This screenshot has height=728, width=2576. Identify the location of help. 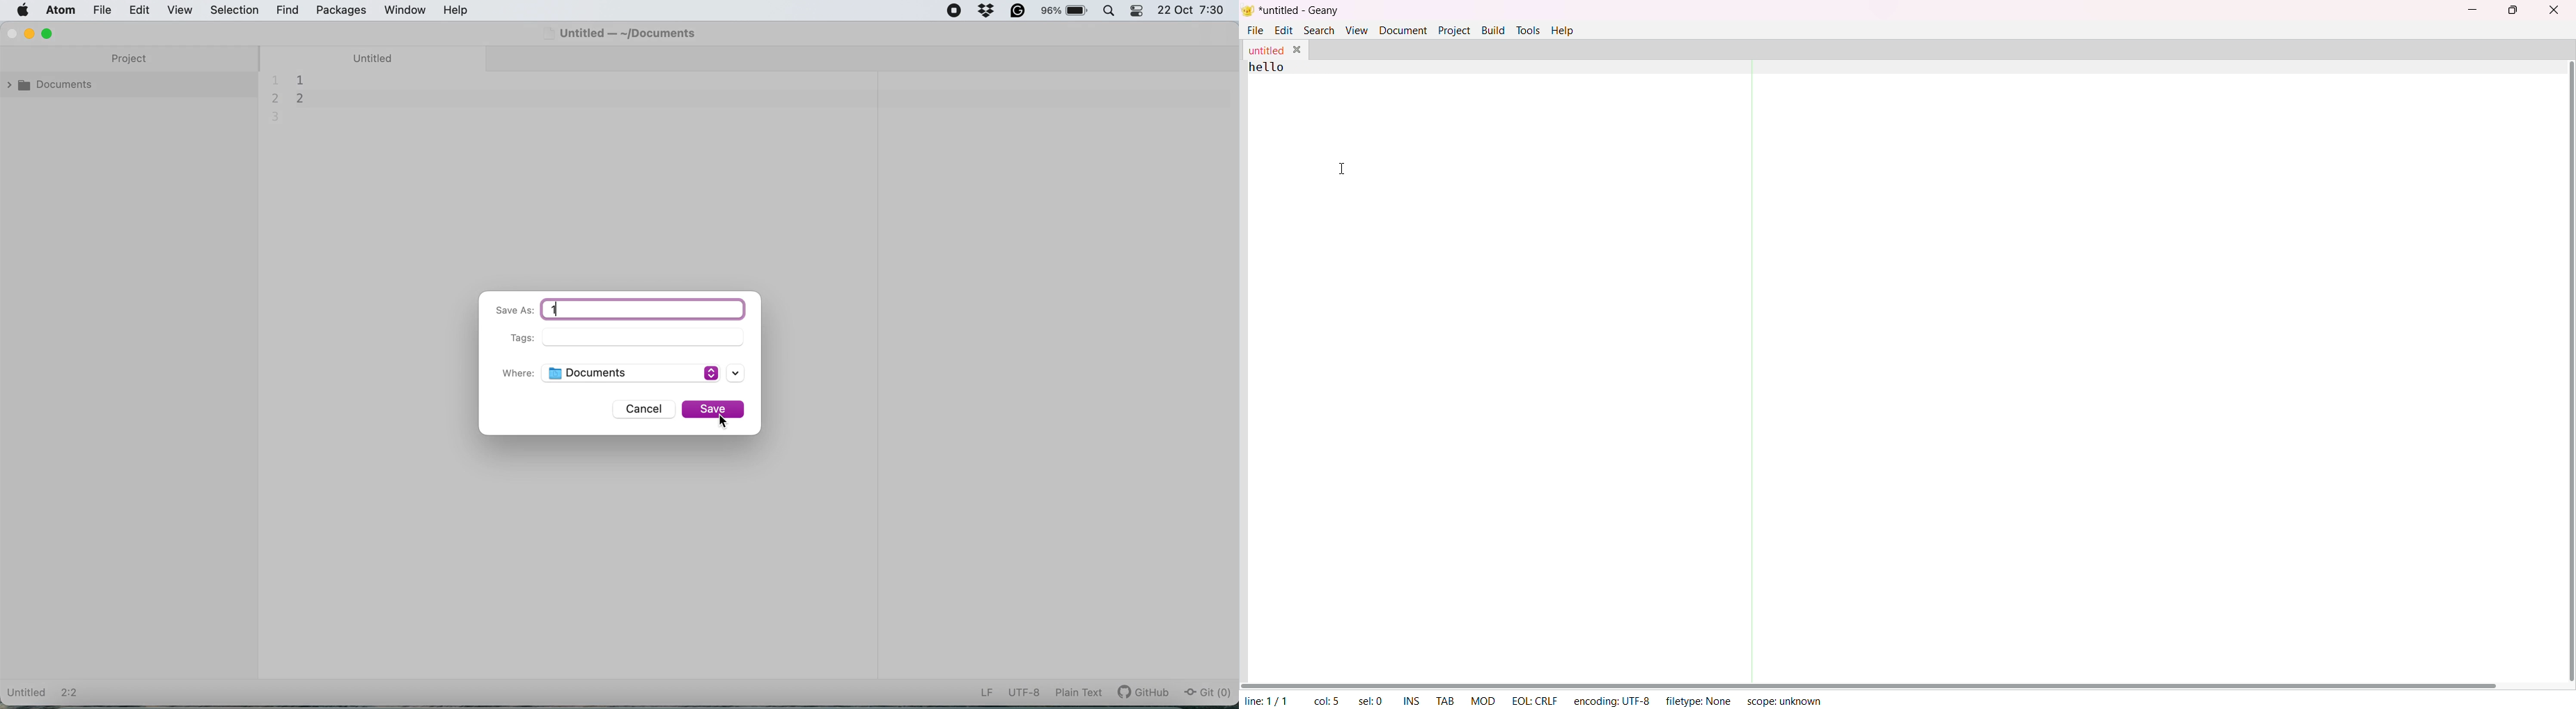
(458, 11).